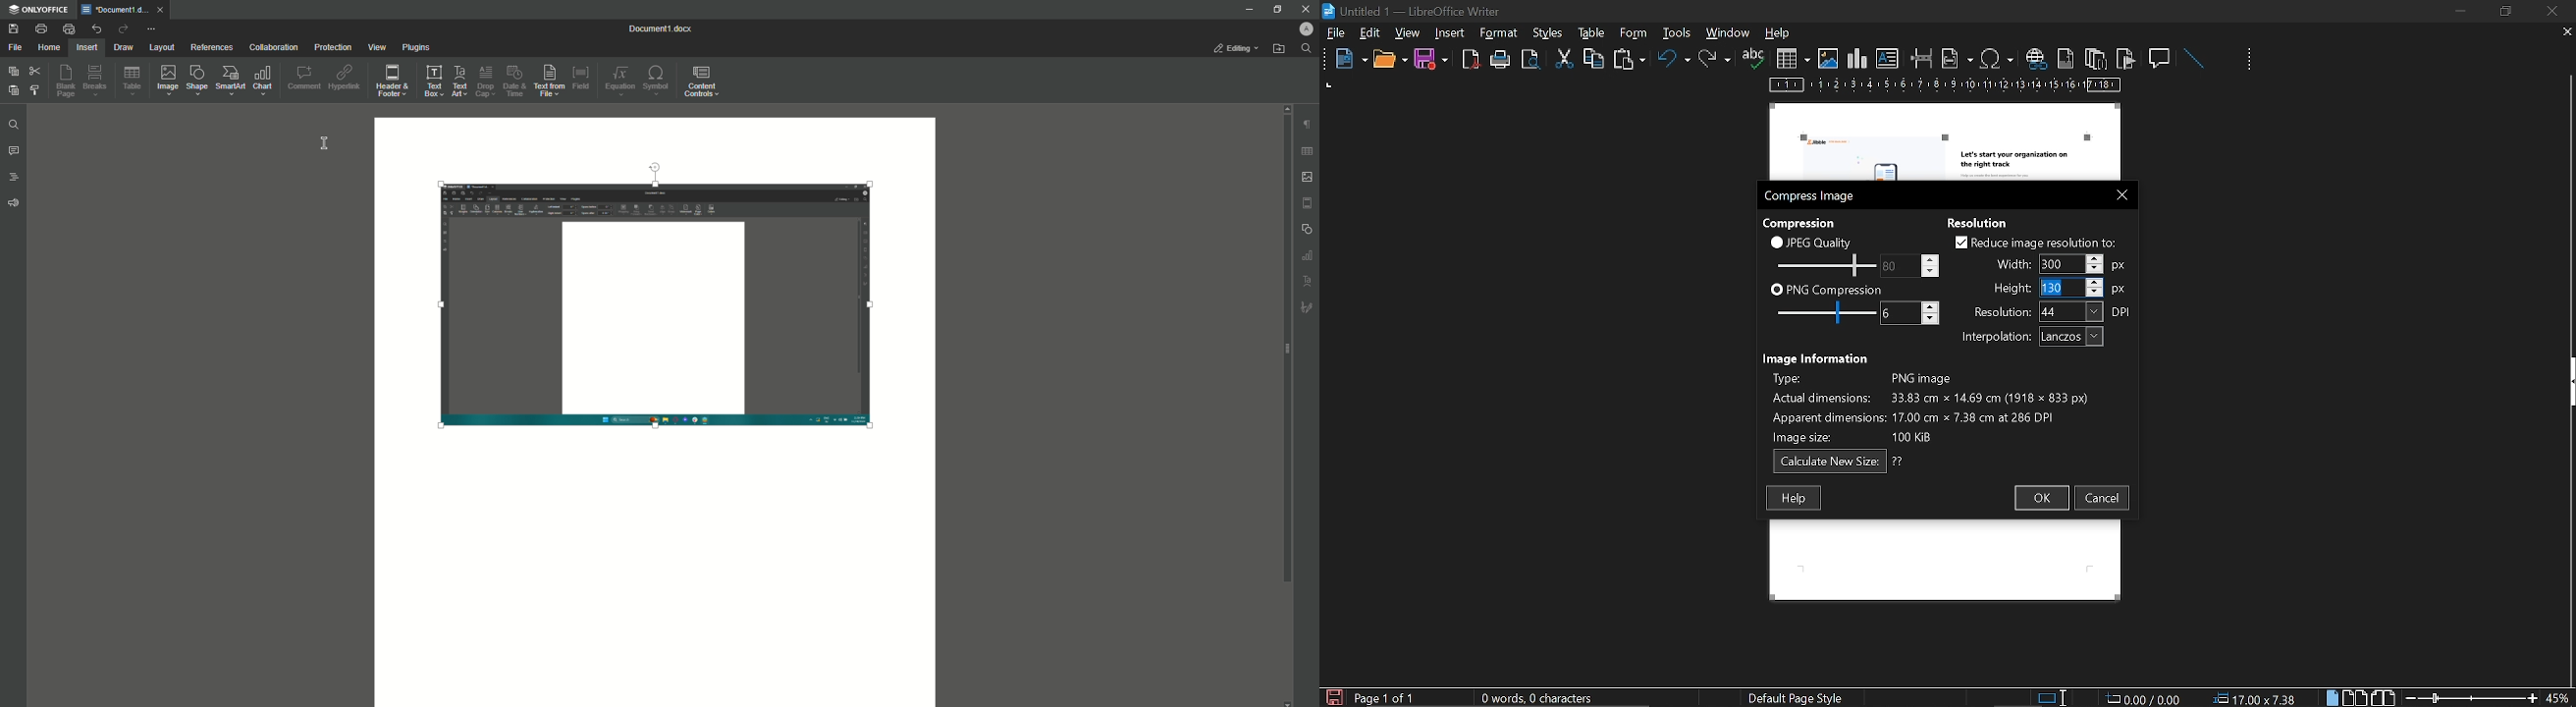 This screenshot has width=2576, height=728. Describe the element at coordinates (485, 82) in the screenshot. I see `Drop Cap` at that location.